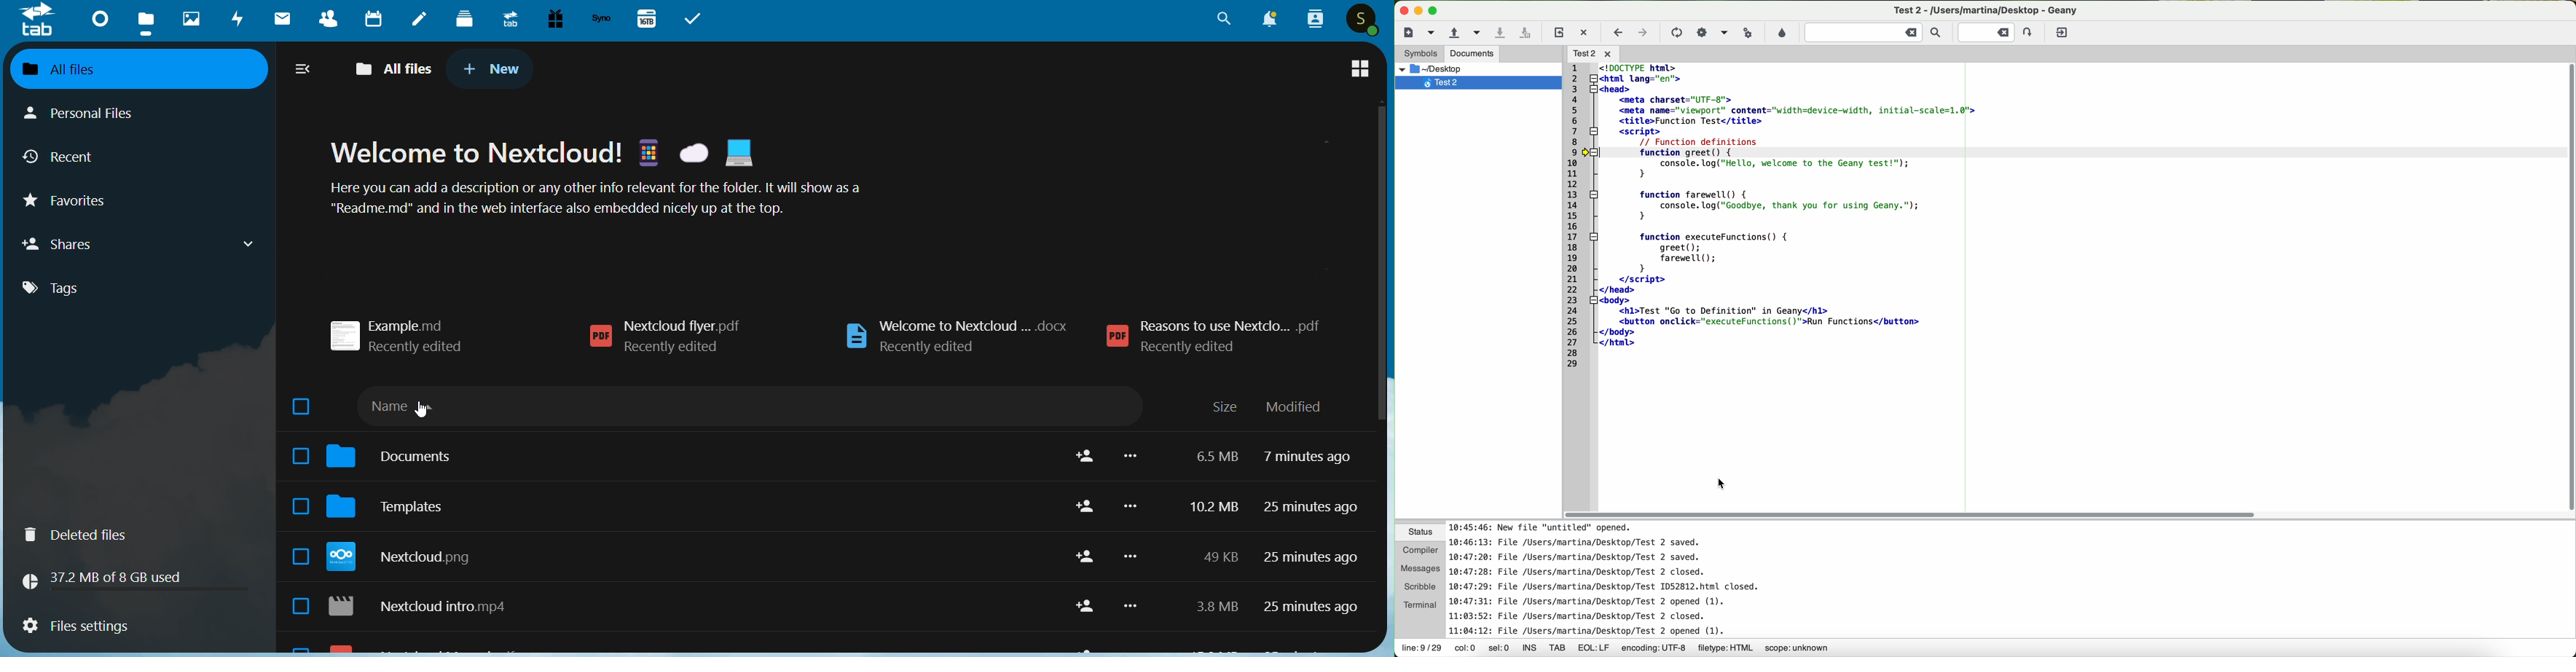  I want to click on Free Trial, so click(556, 17).